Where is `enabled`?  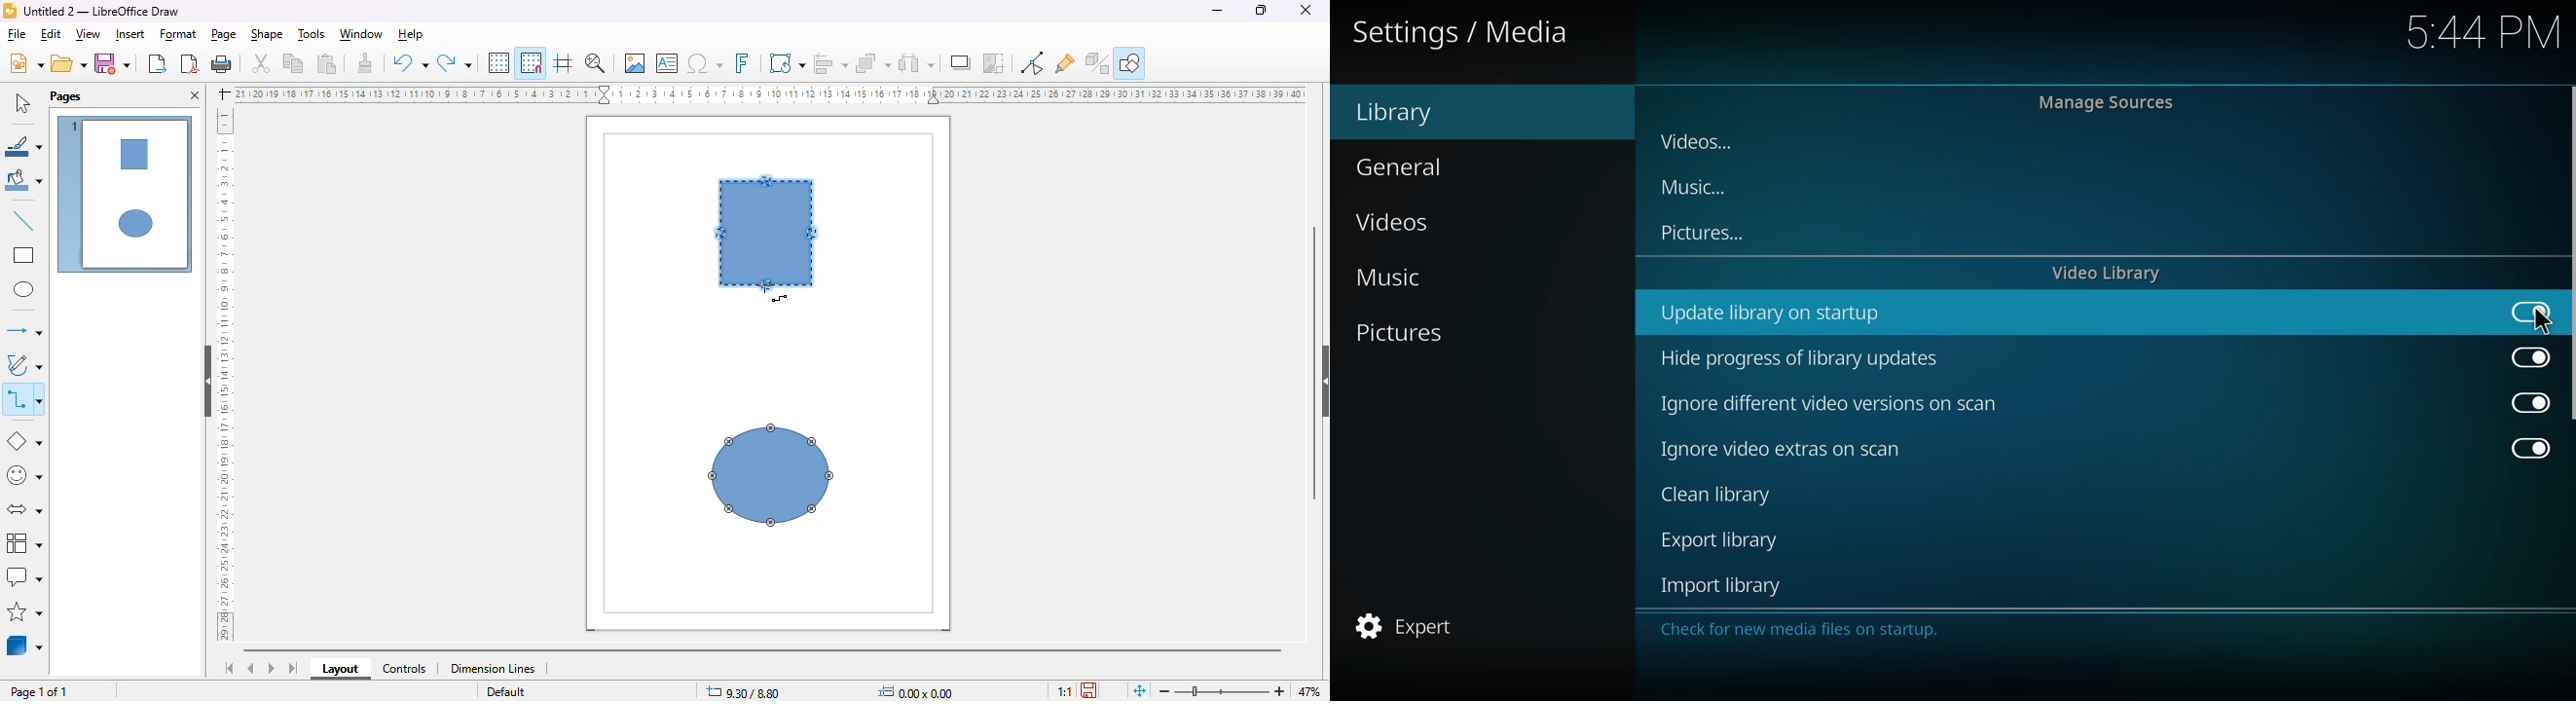 enabled is located at coordinates (2534, 358).